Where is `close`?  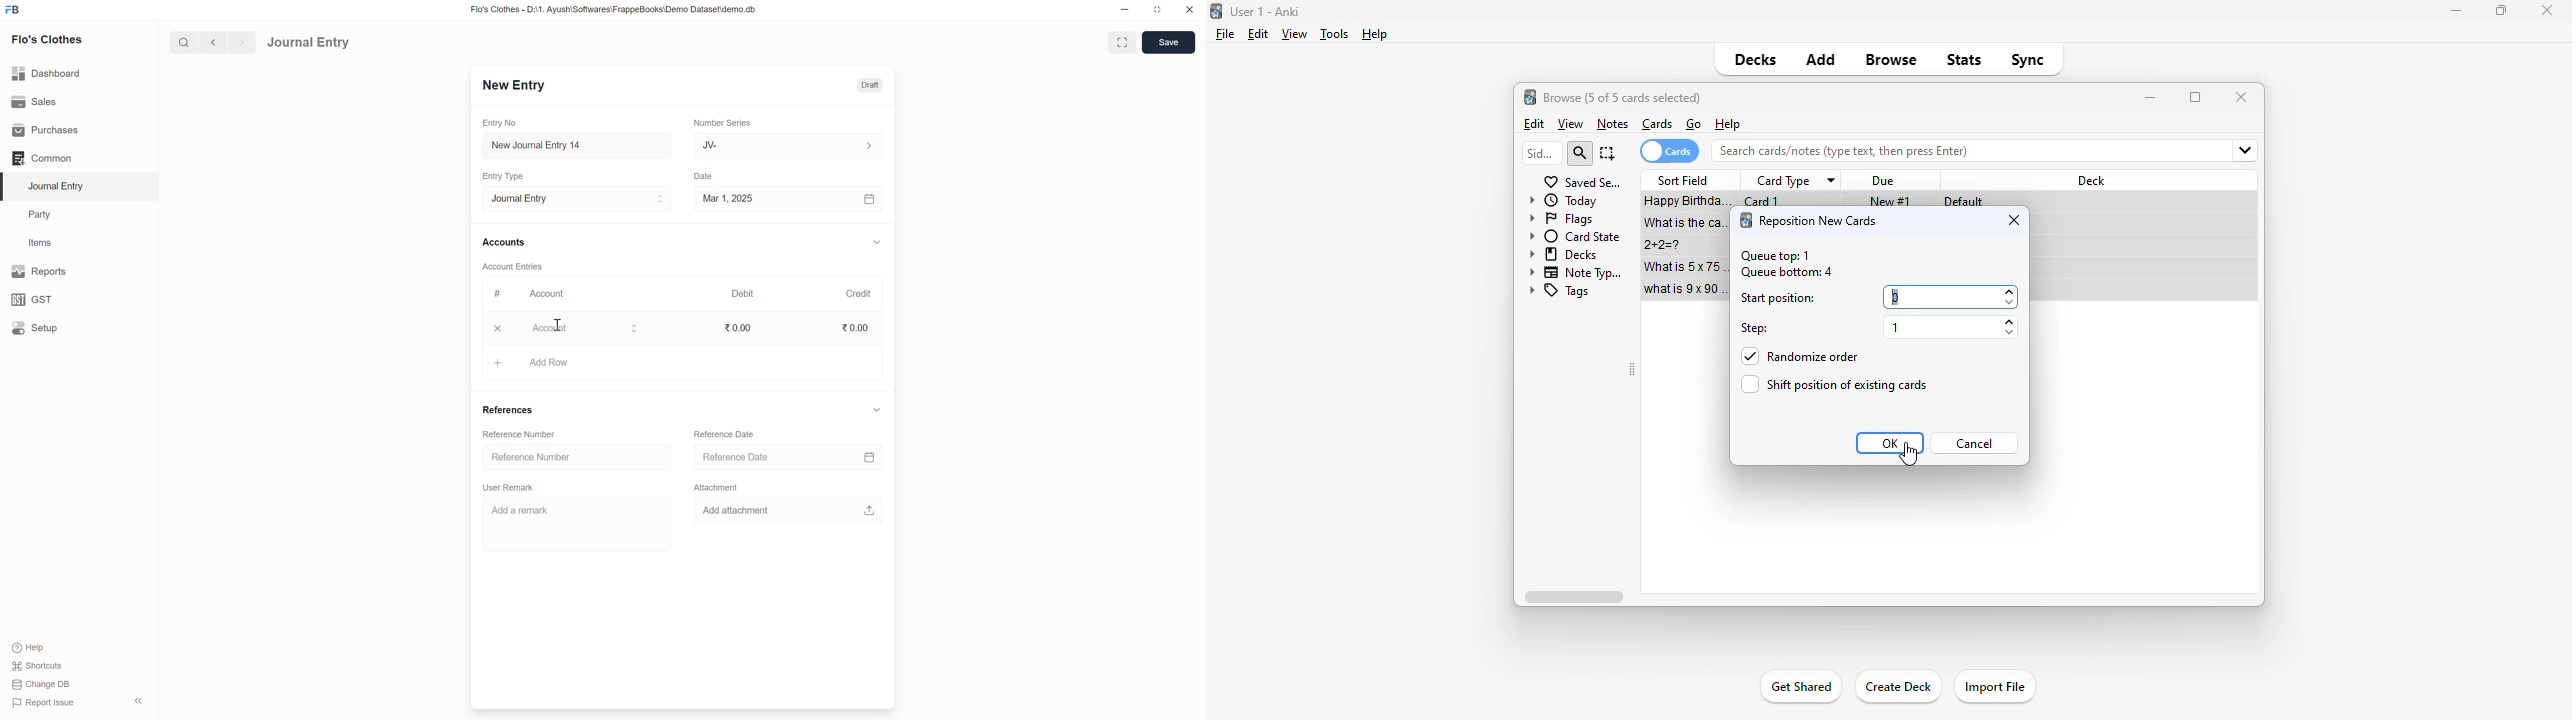
close is located at coordinates (2015, 220).